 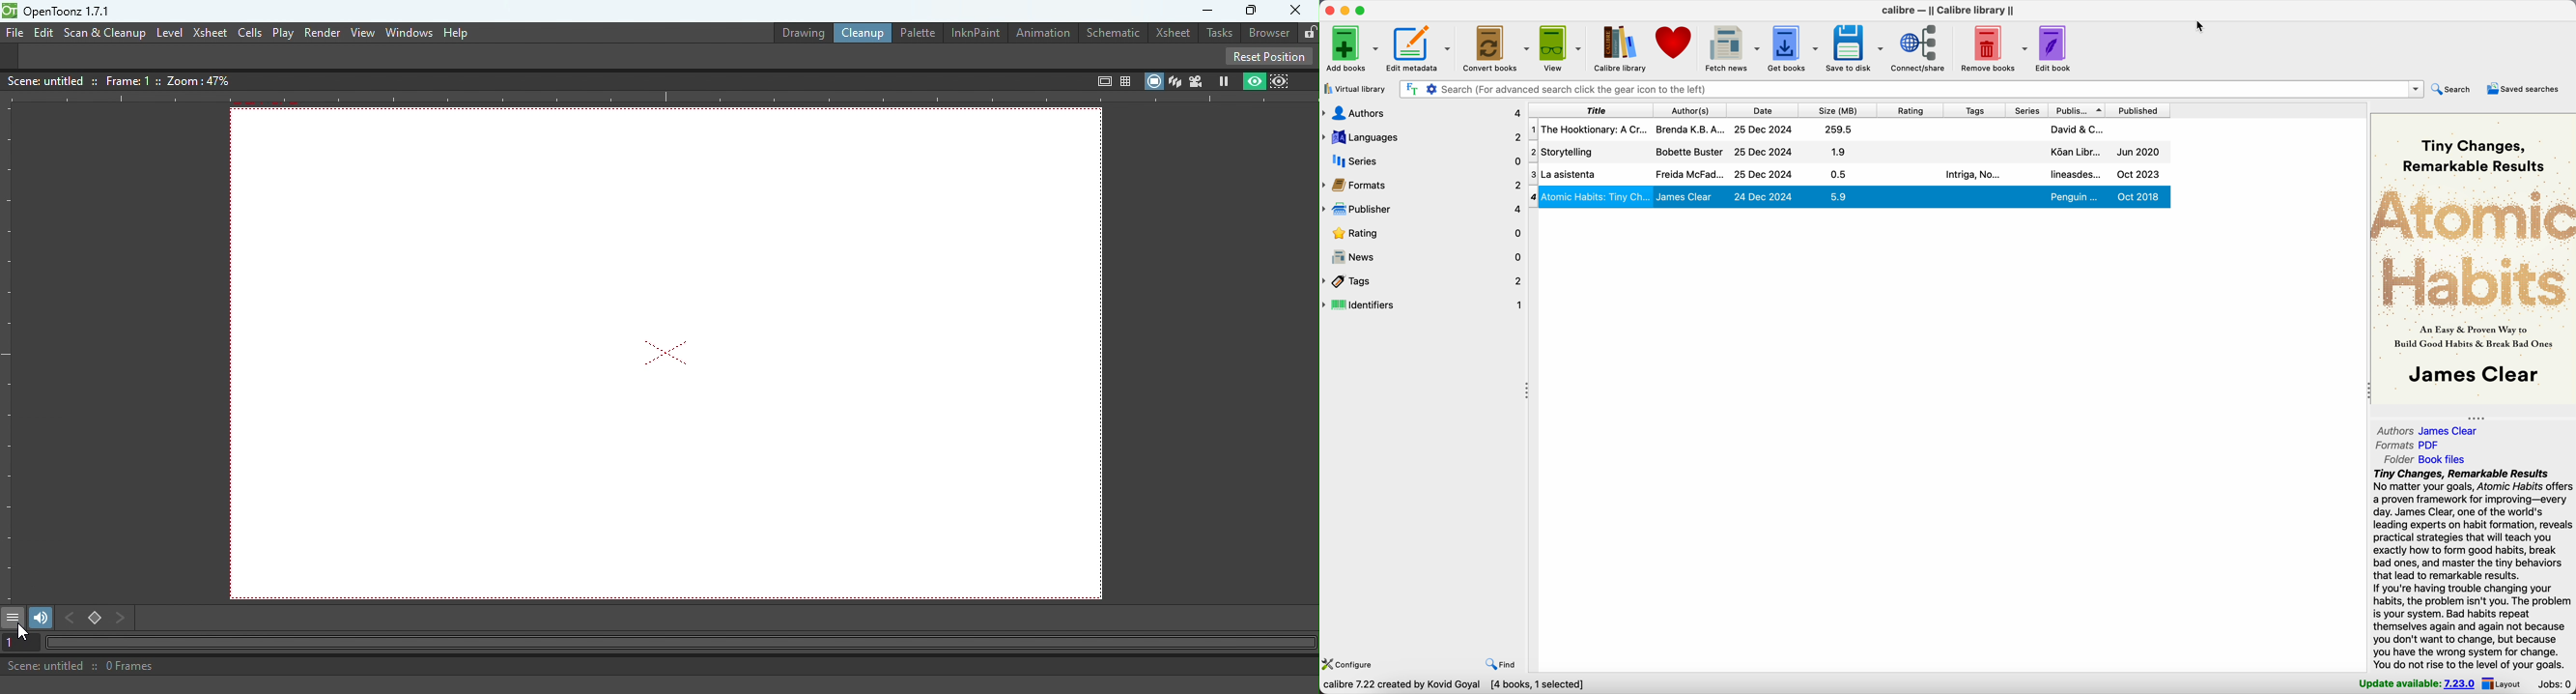 I want to click on 3, so click(x=1533, y=173).